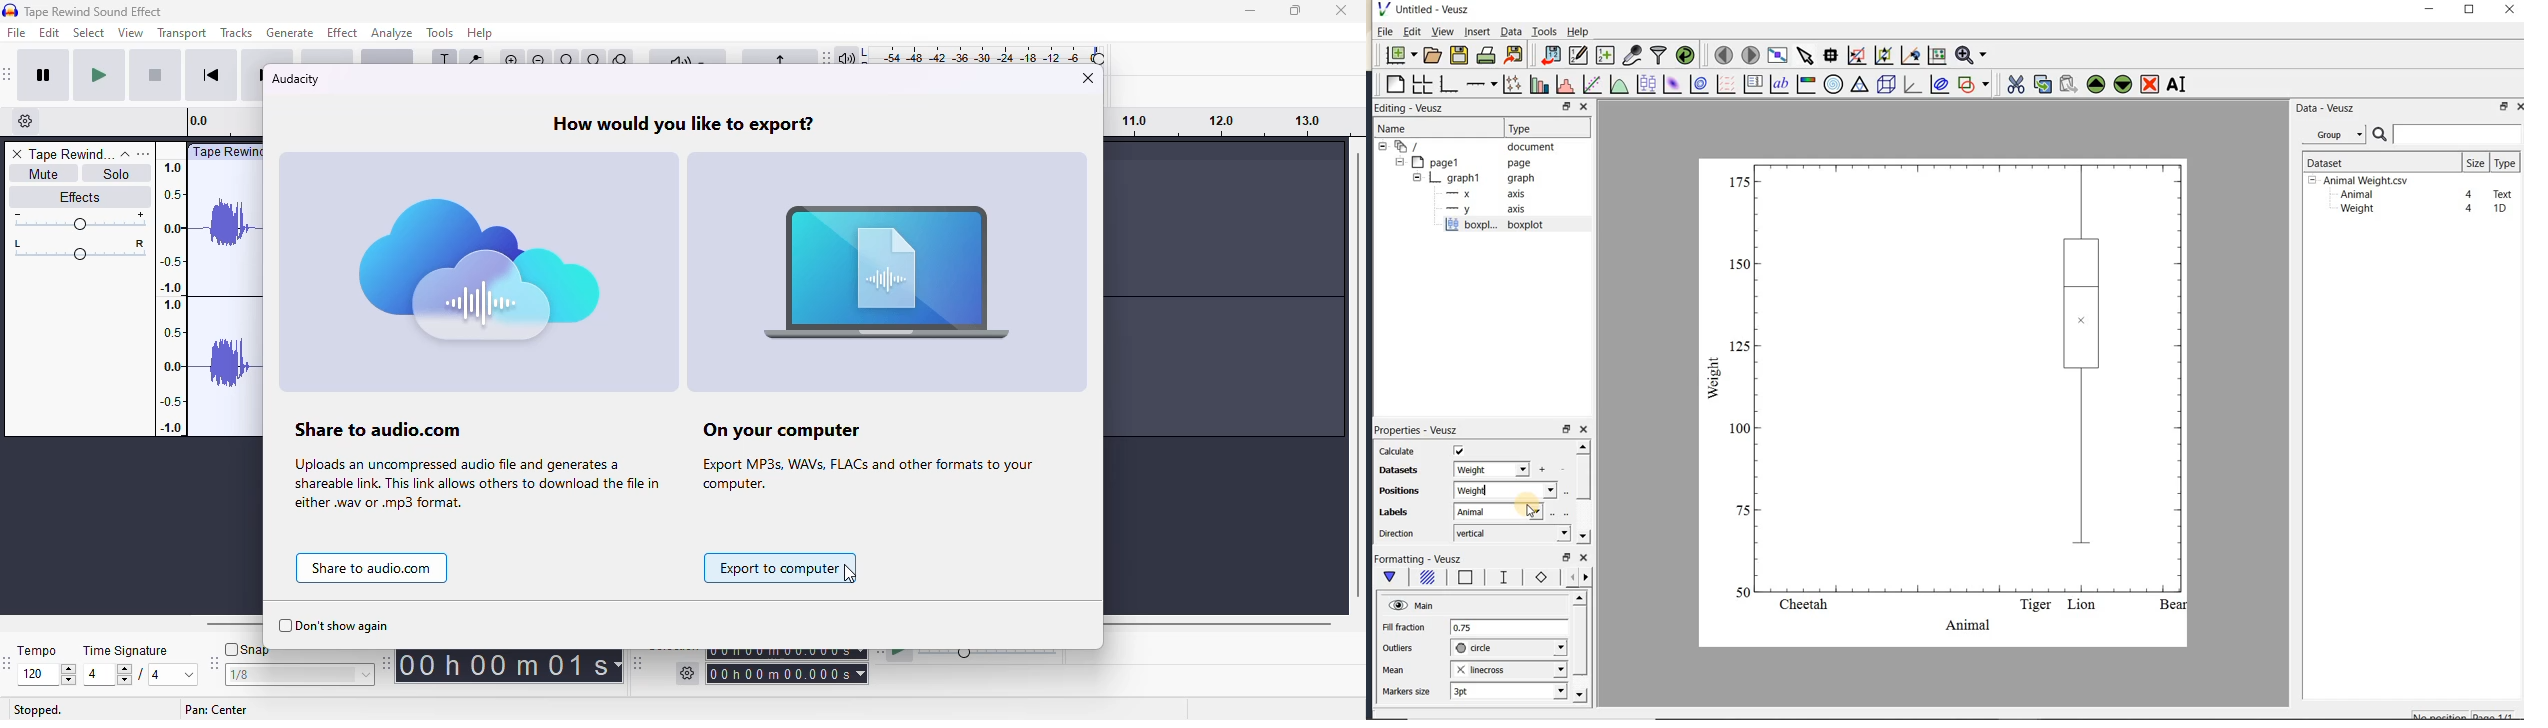  What do you see at coordinates (372, 568) in the screenshot?
I see `share to audio.com` at bounding box center [372, 568].